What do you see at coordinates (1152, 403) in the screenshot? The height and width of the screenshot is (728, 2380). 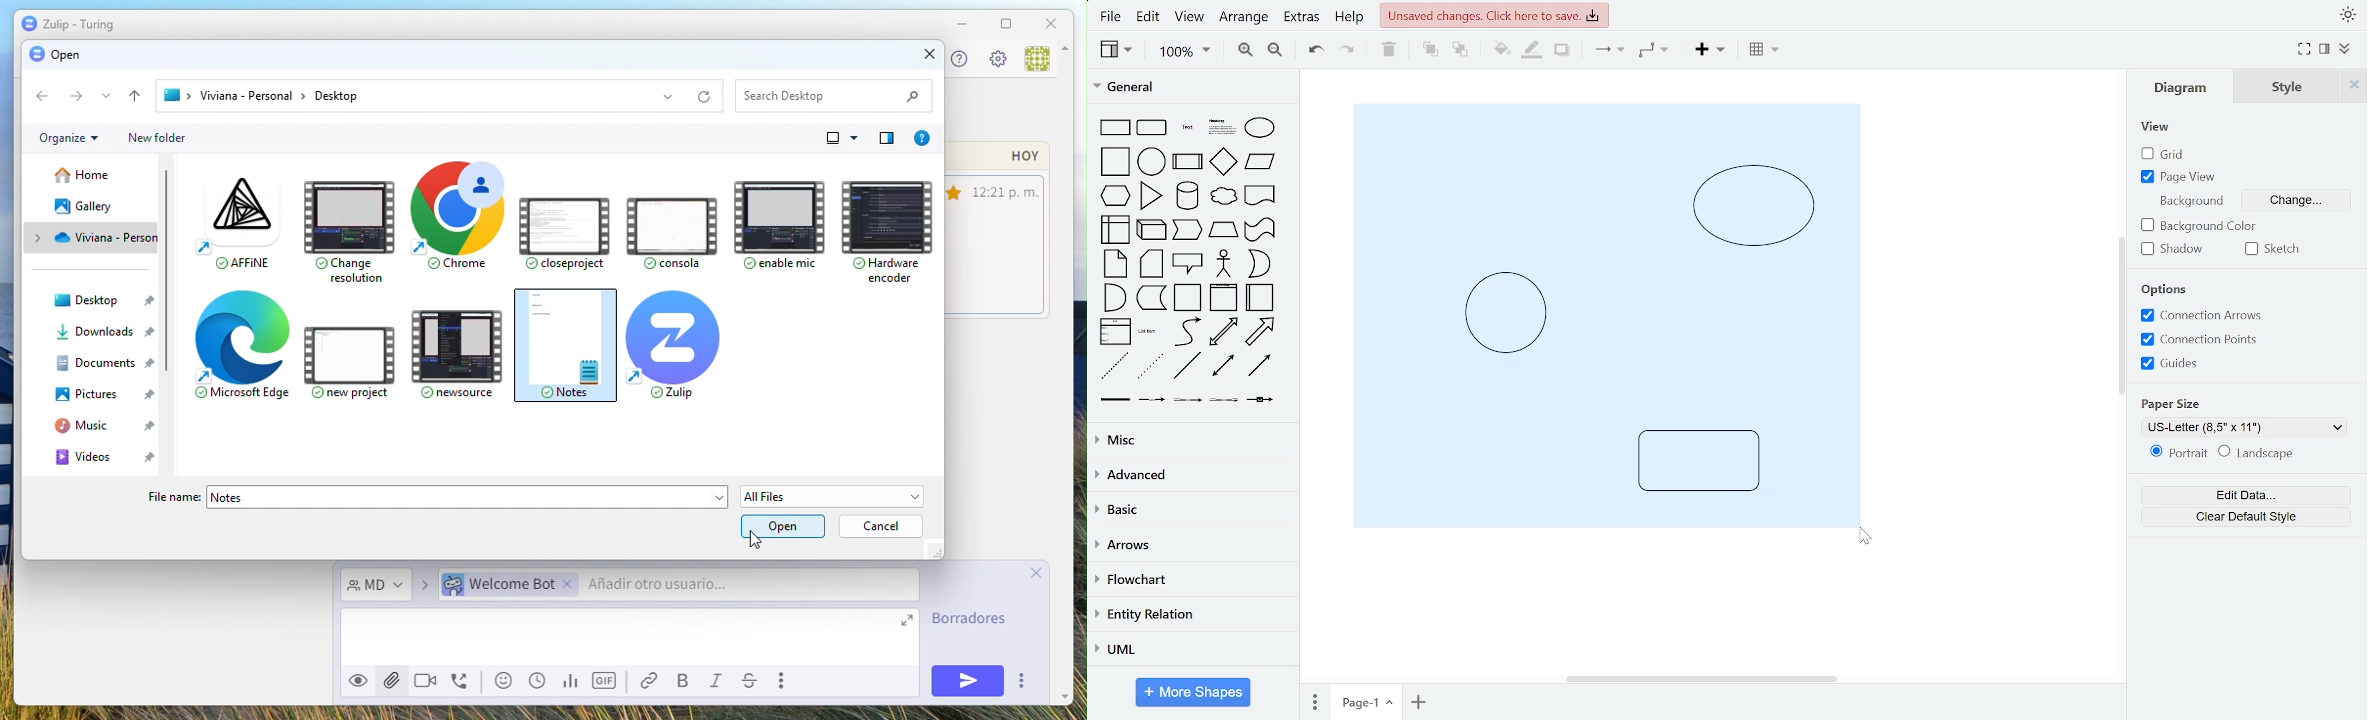 I see `Connector with label` at bounding box center [1152, 403].